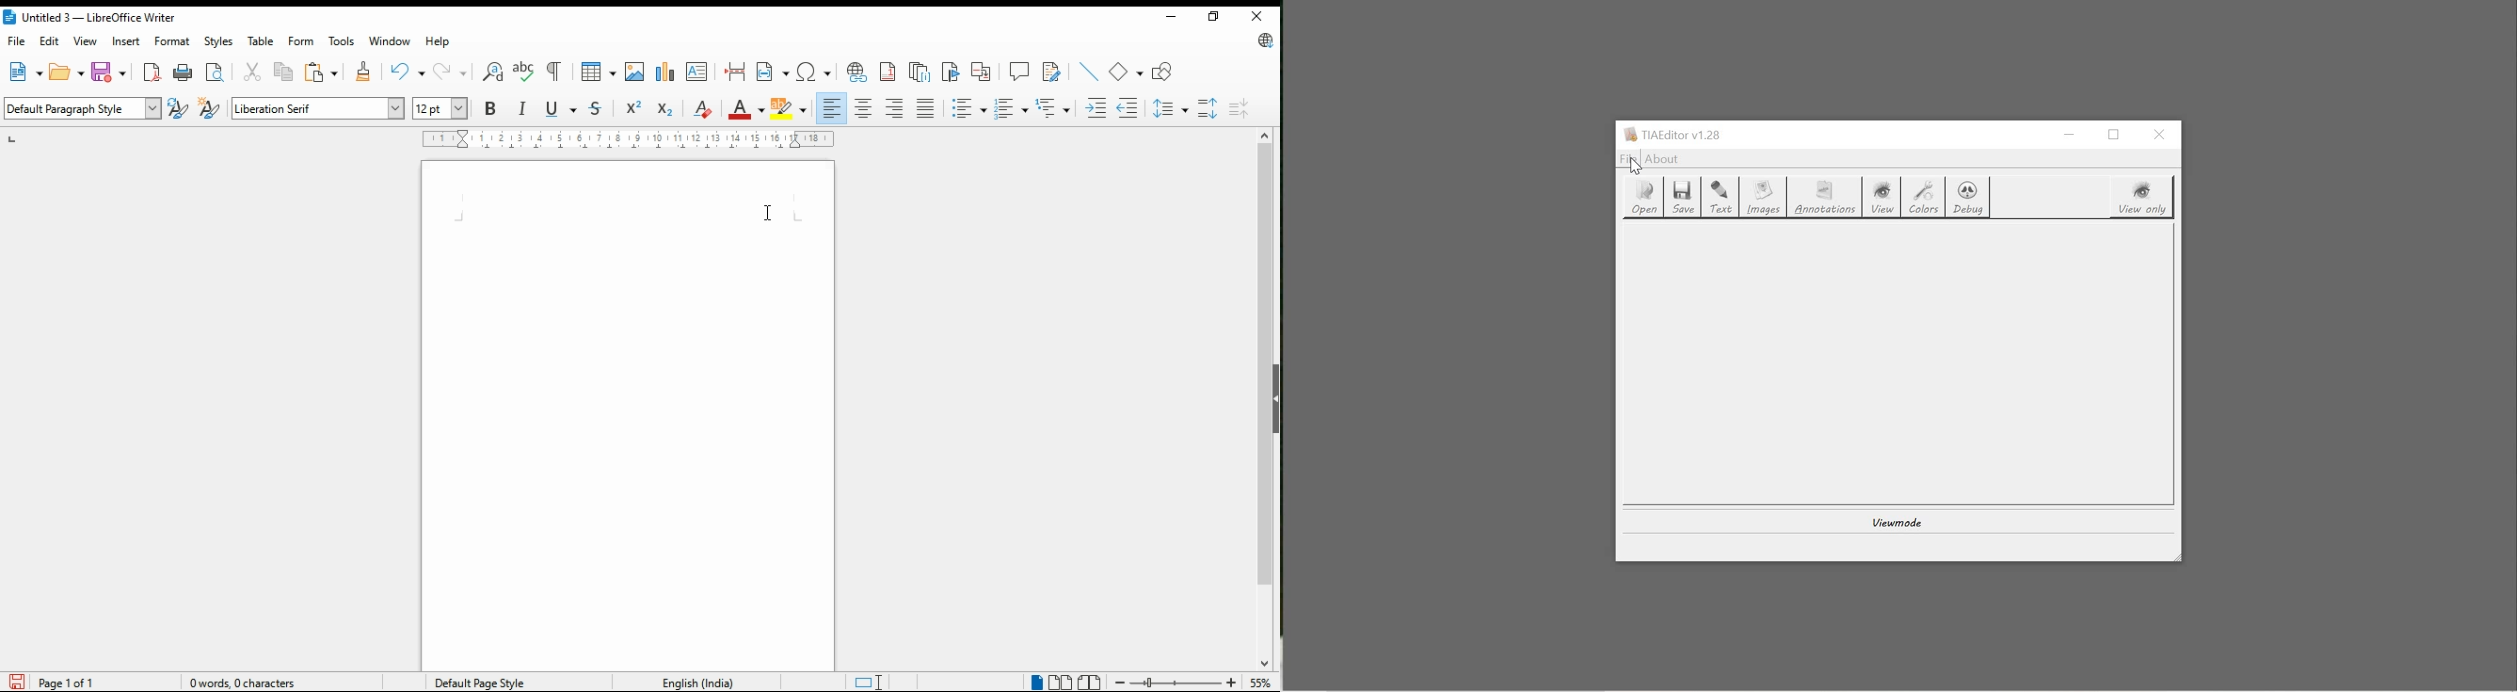 This screenshot has width=2520, height=700. Describe the element at coordinates (1129, 107) in the screenshot. I see `decrease indent` at that location.